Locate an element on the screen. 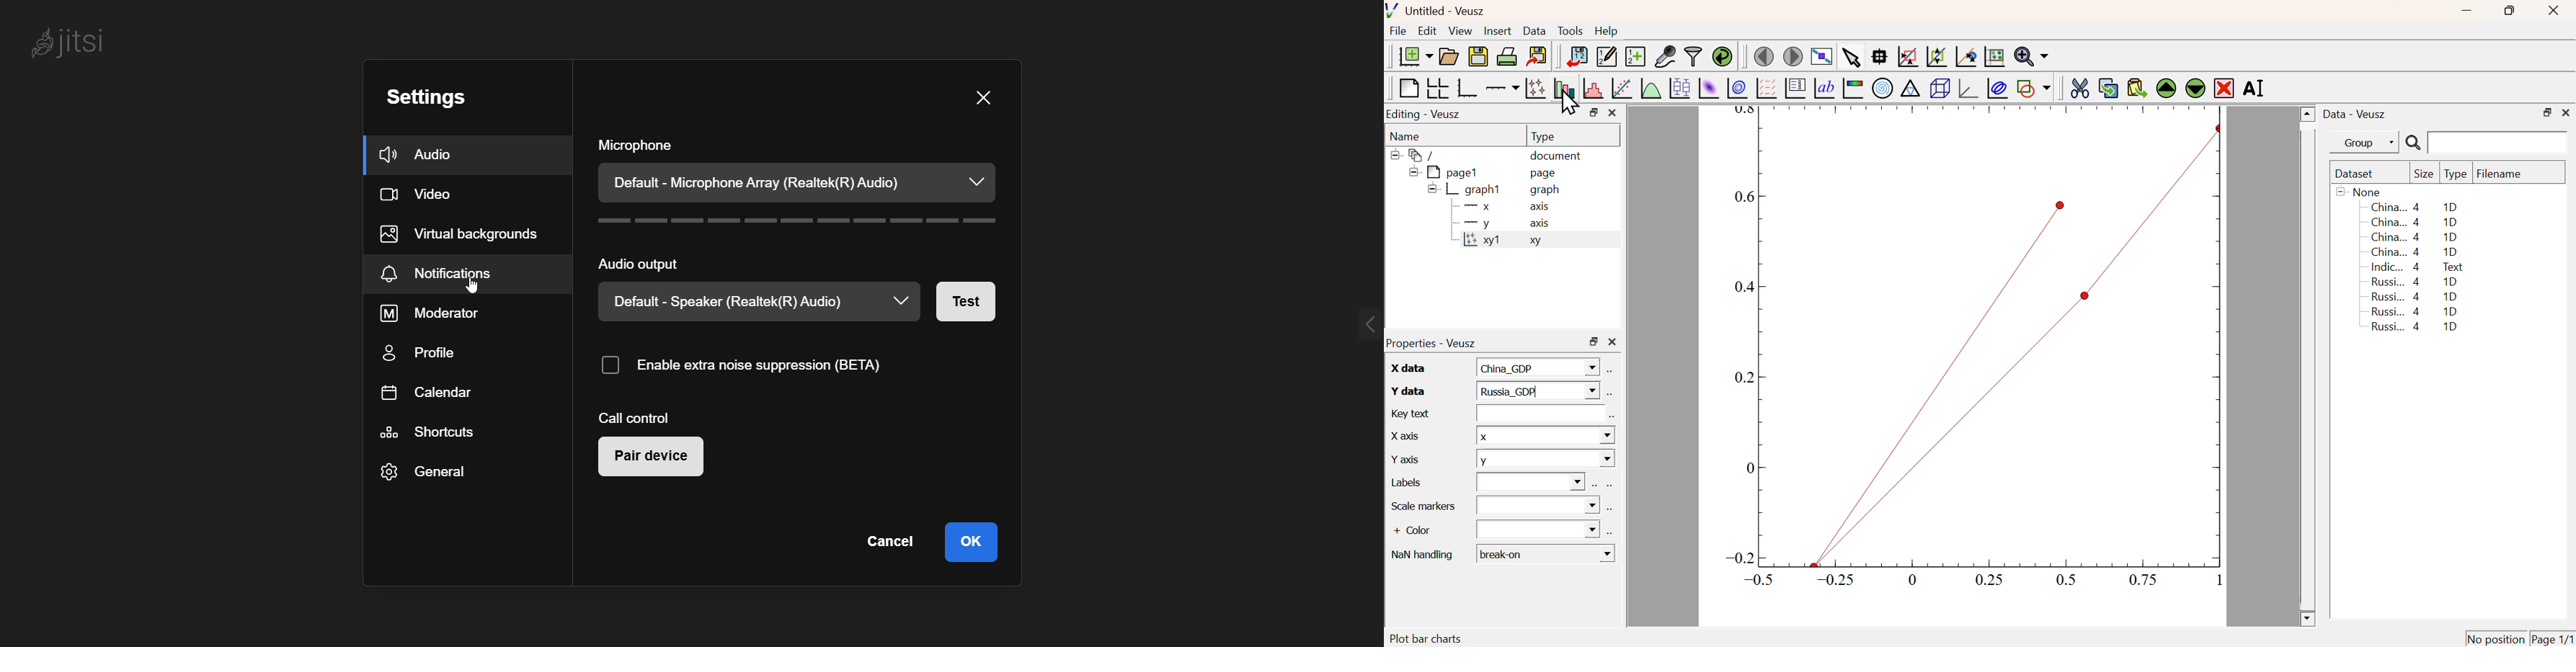 This screenshot has width=2576, height=672. Plot bar charts is located at coordinates (1564, 88).